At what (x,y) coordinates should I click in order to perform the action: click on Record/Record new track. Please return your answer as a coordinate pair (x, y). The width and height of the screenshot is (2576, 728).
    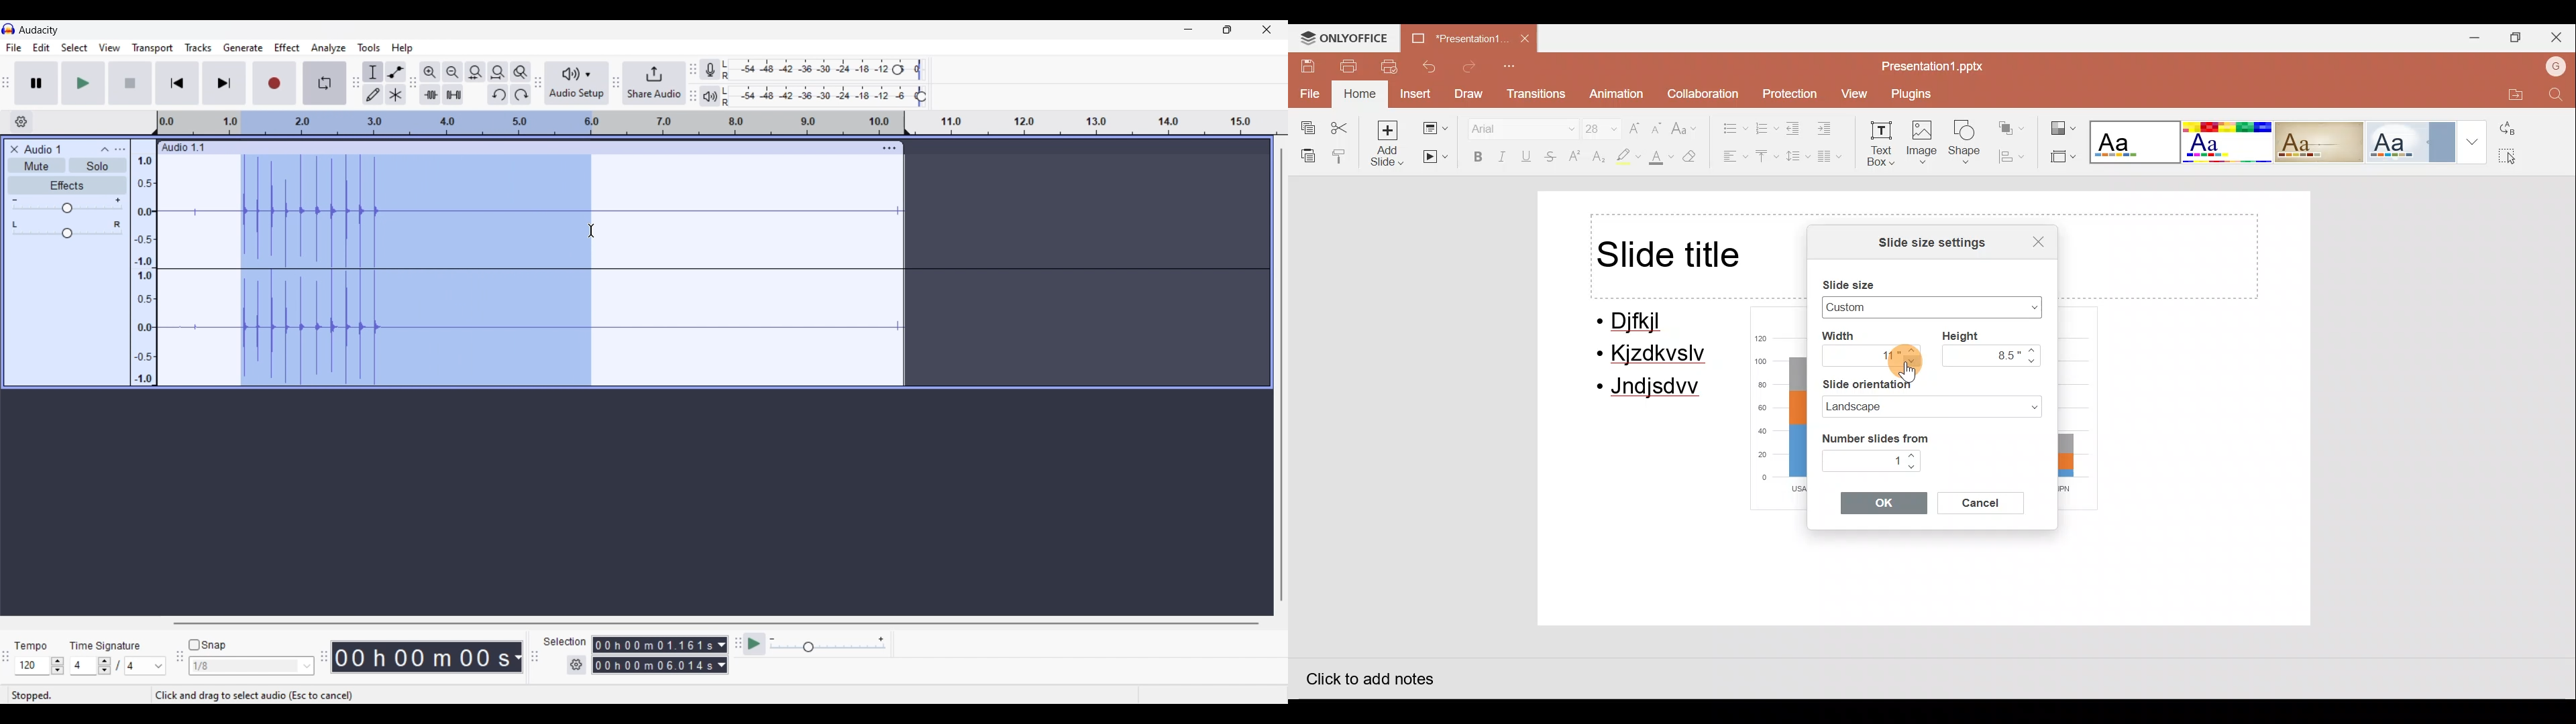
    Looking at the image, I should click on (275, 82).